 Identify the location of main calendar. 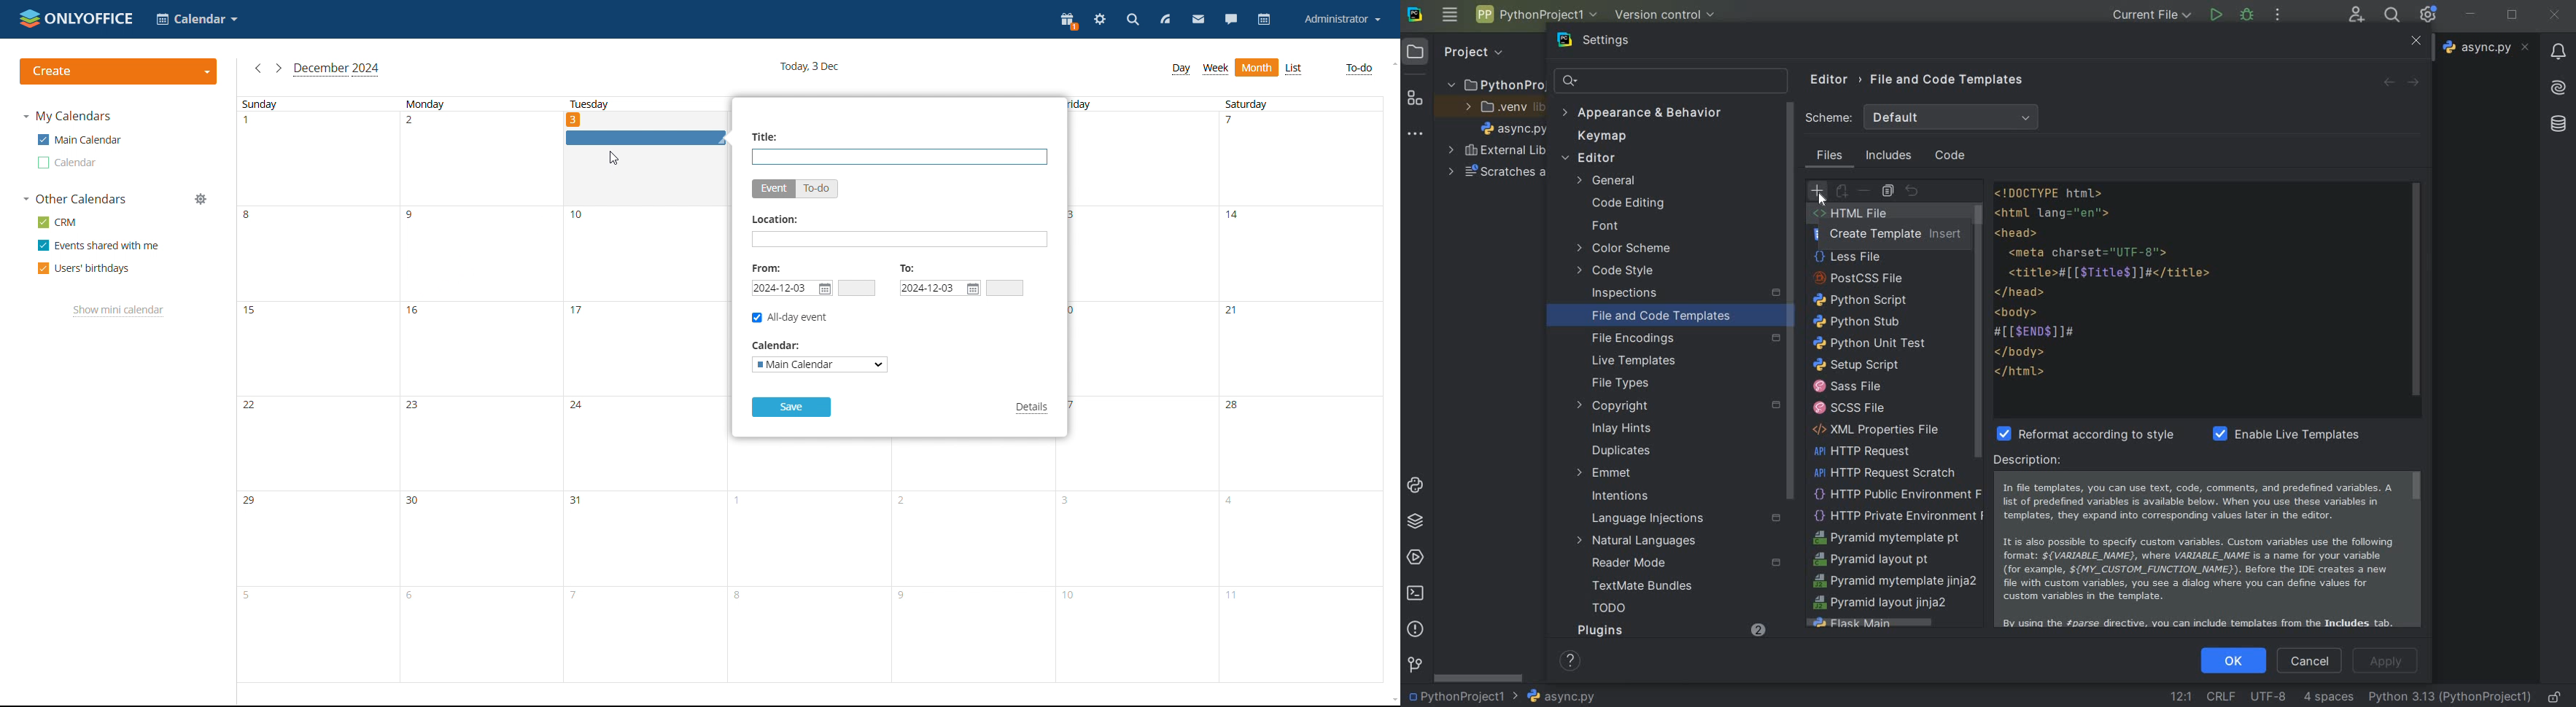
(79, 139).